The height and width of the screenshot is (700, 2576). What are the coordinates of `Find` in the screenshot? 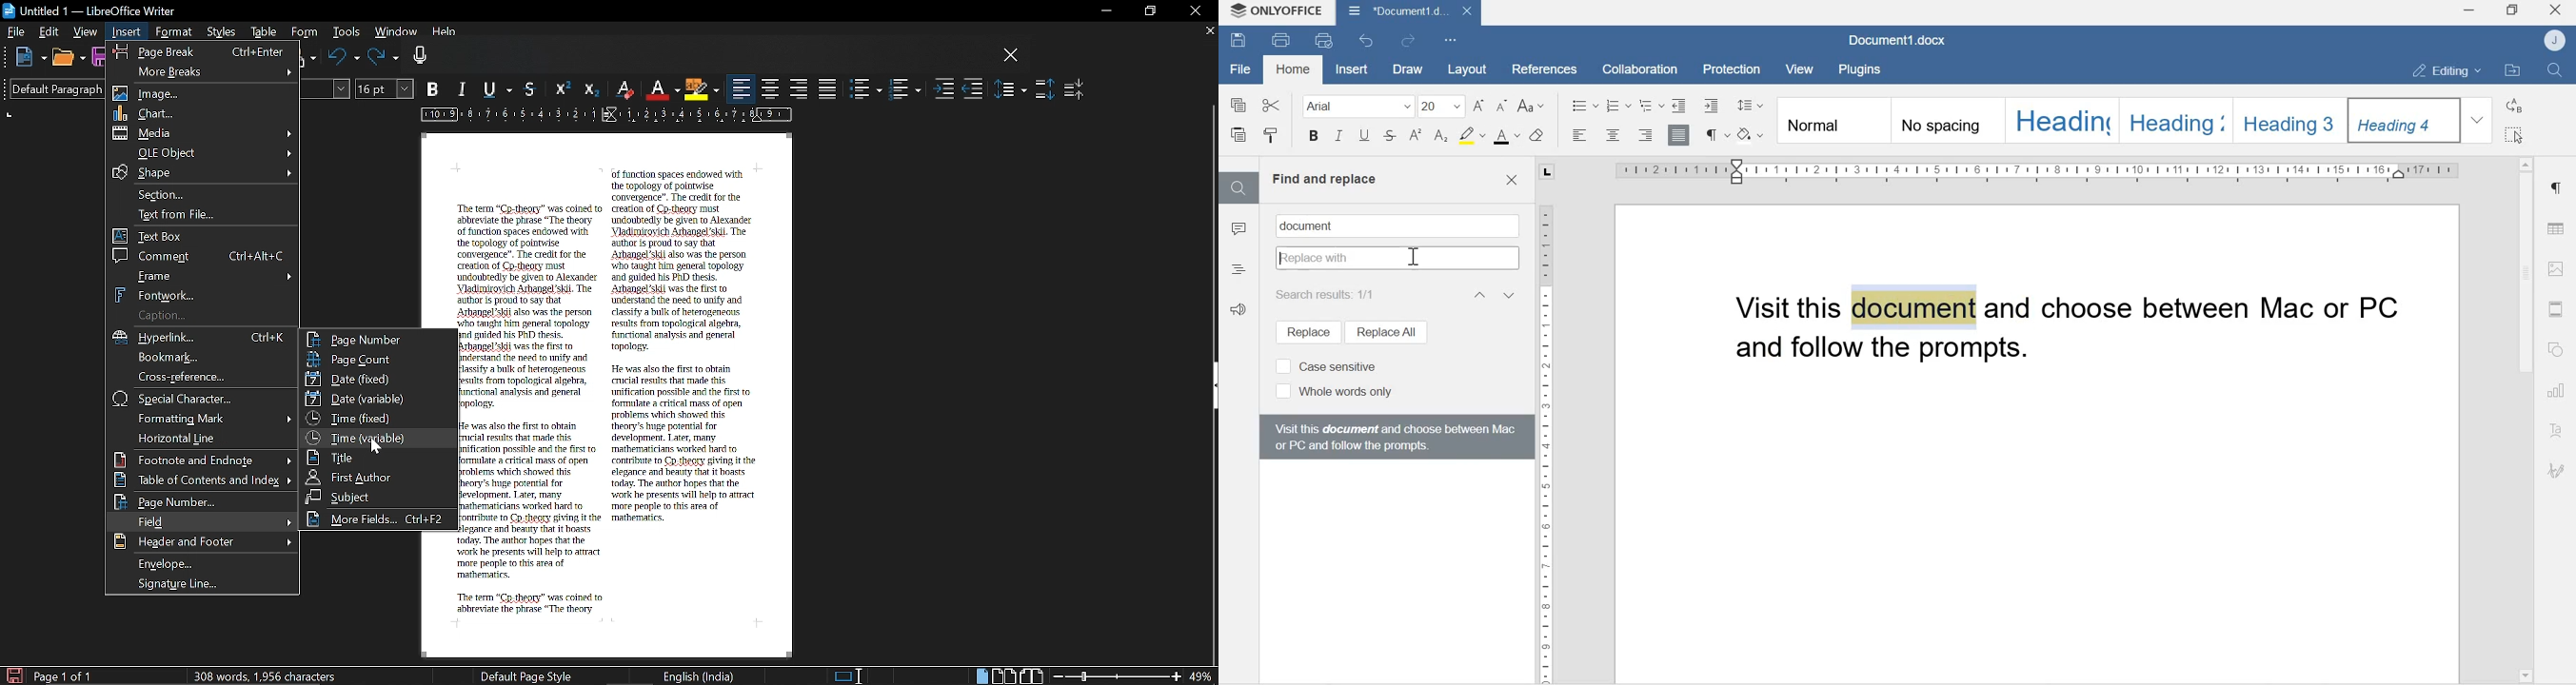 It's located at (2558, 71).